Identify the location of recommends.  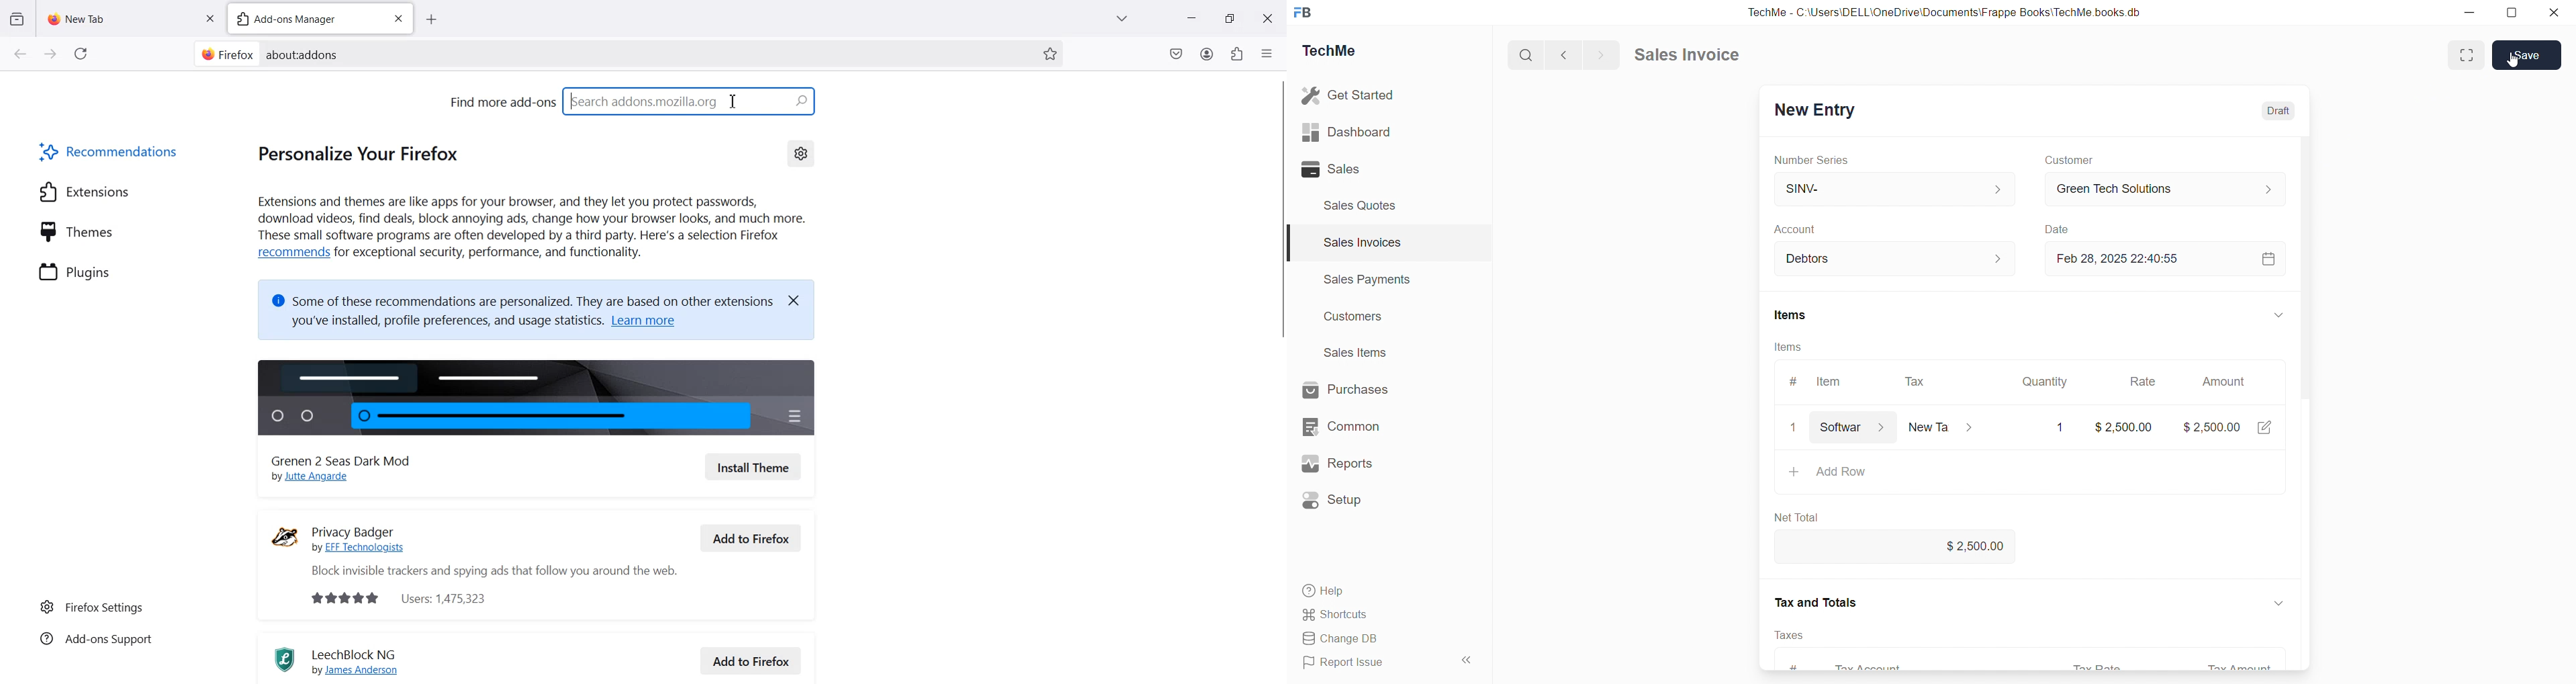
(291, 253).